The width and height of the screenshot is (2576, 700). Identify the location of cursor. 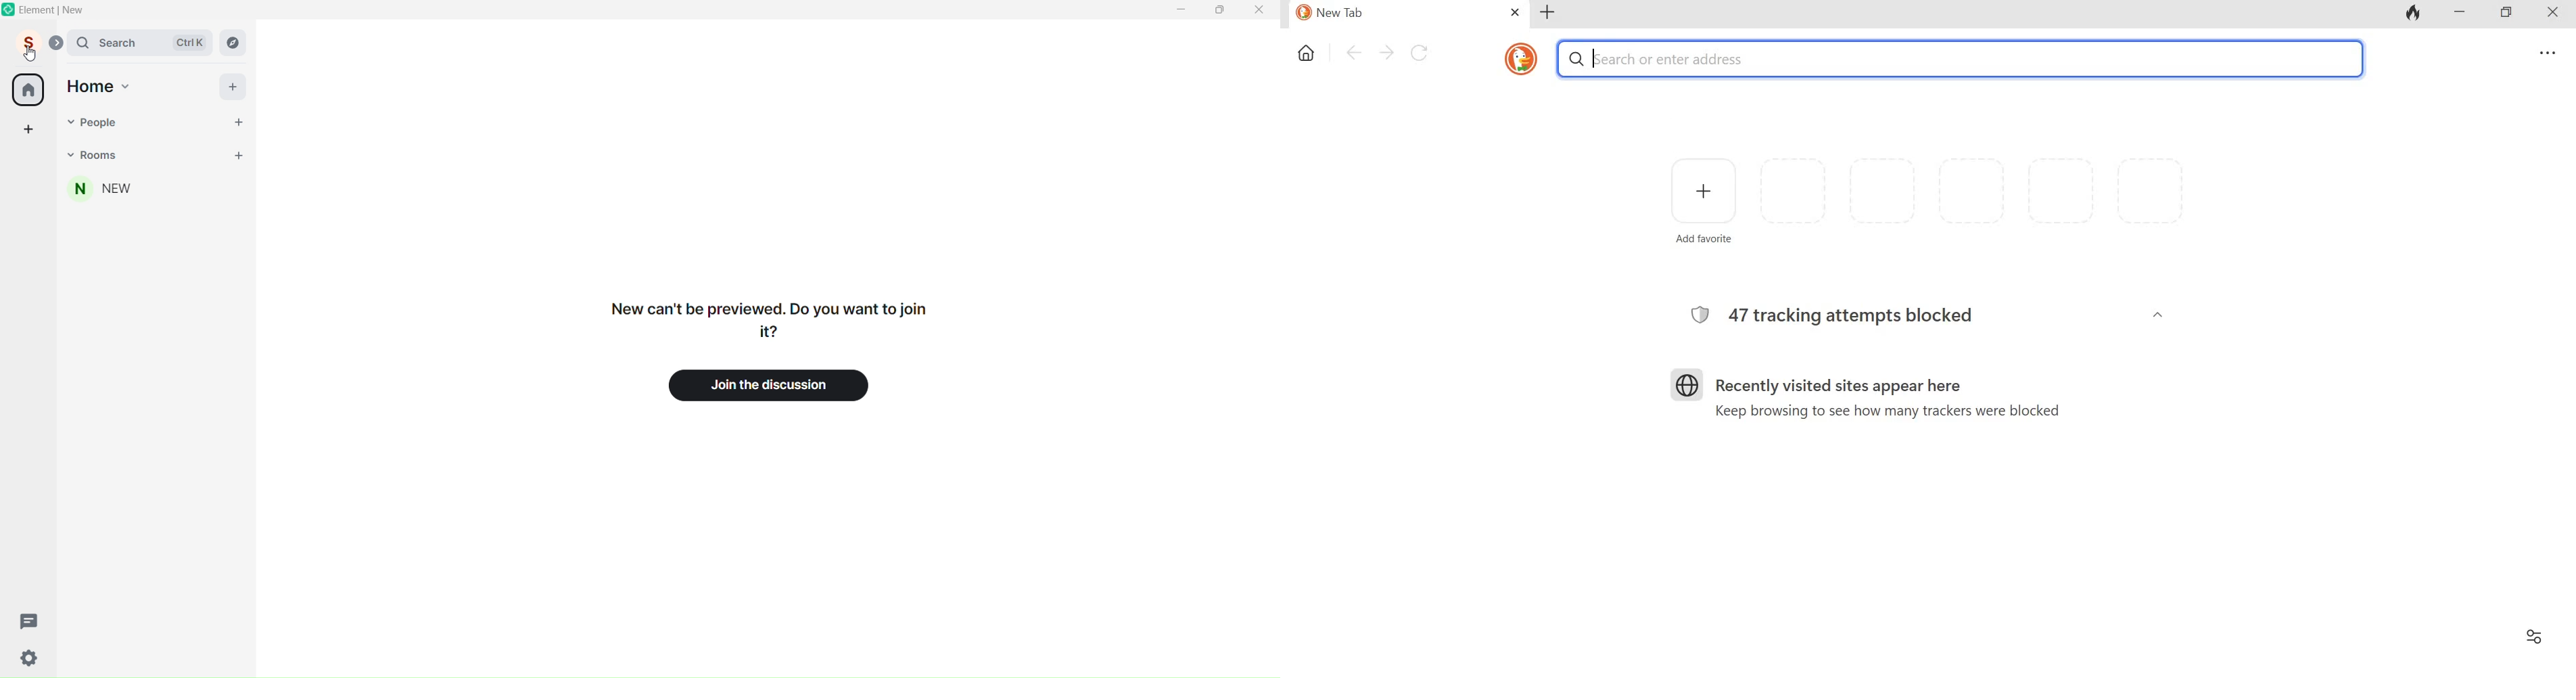
(31, 54).